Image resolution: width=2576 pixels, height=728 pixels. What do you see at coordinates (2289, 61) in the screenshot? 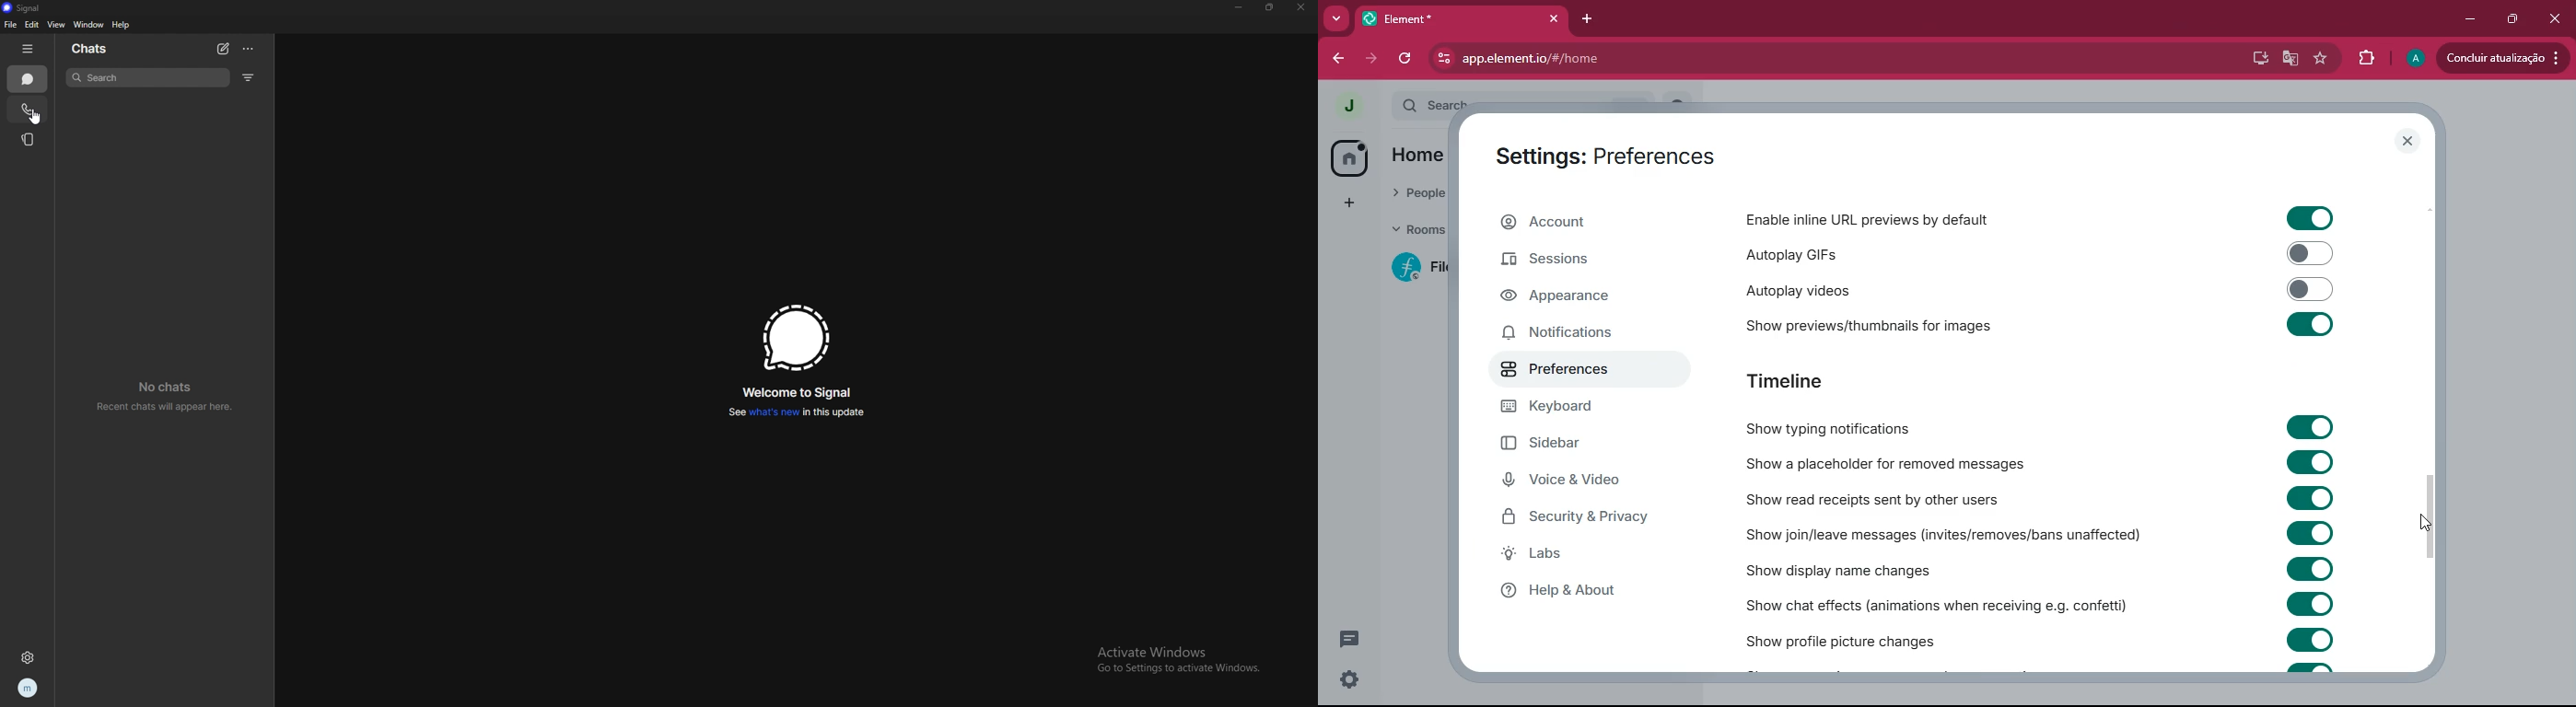
I see `google translate` at bounding box center [2289, 61].